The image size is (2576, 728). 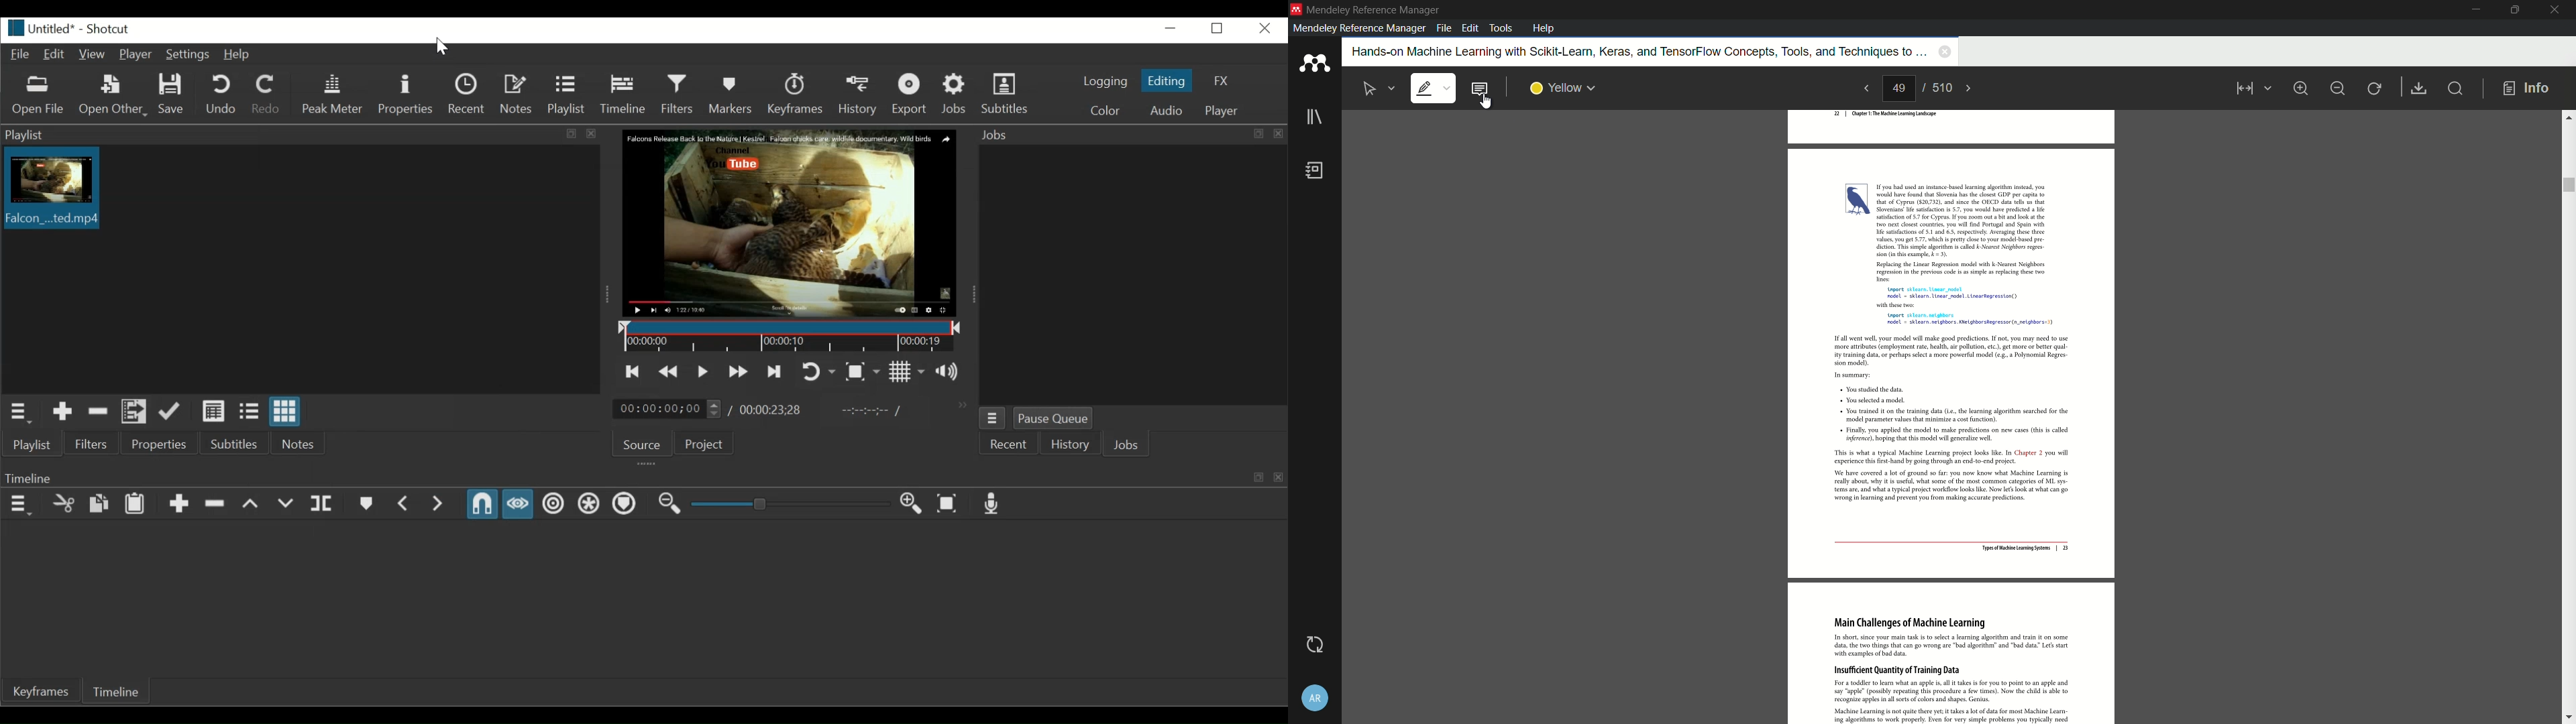 What do you see at coordinates (1296, 9) in the screenshot?
I see `app icon` at bounding box center [1296, 9].